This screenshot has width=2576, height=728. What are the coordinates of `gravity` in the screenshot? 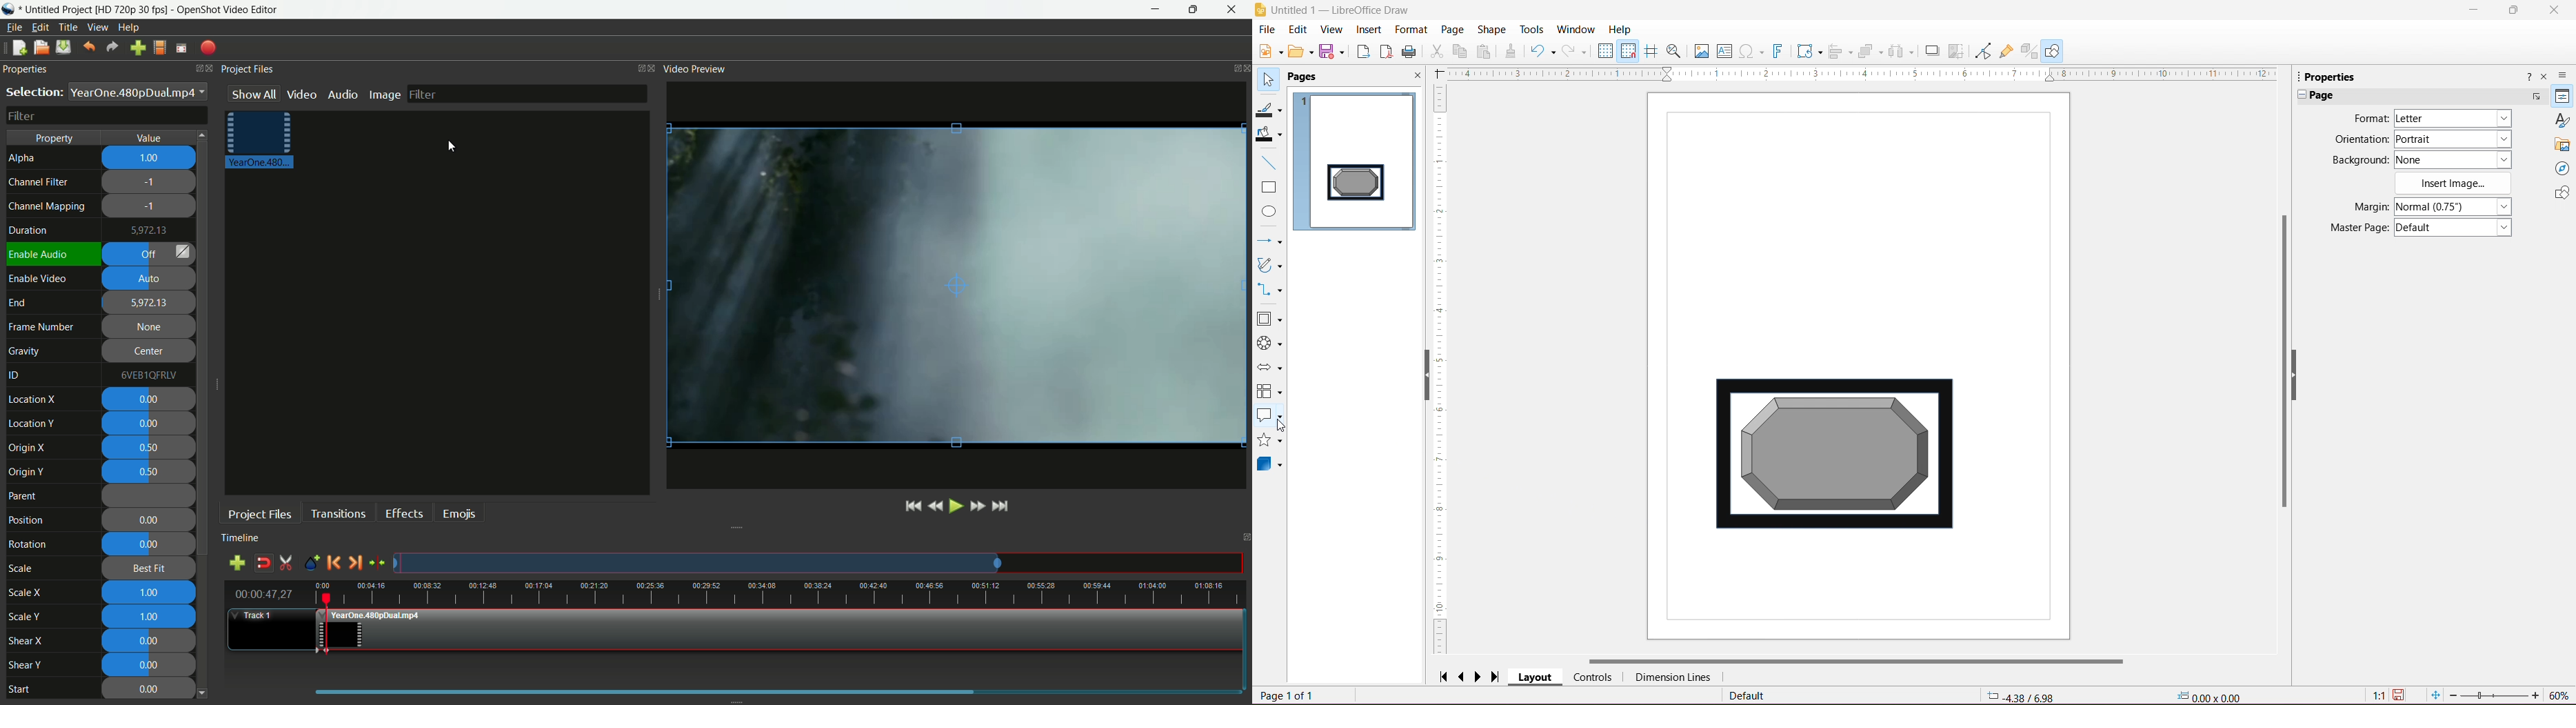 It's located at (25, 350).